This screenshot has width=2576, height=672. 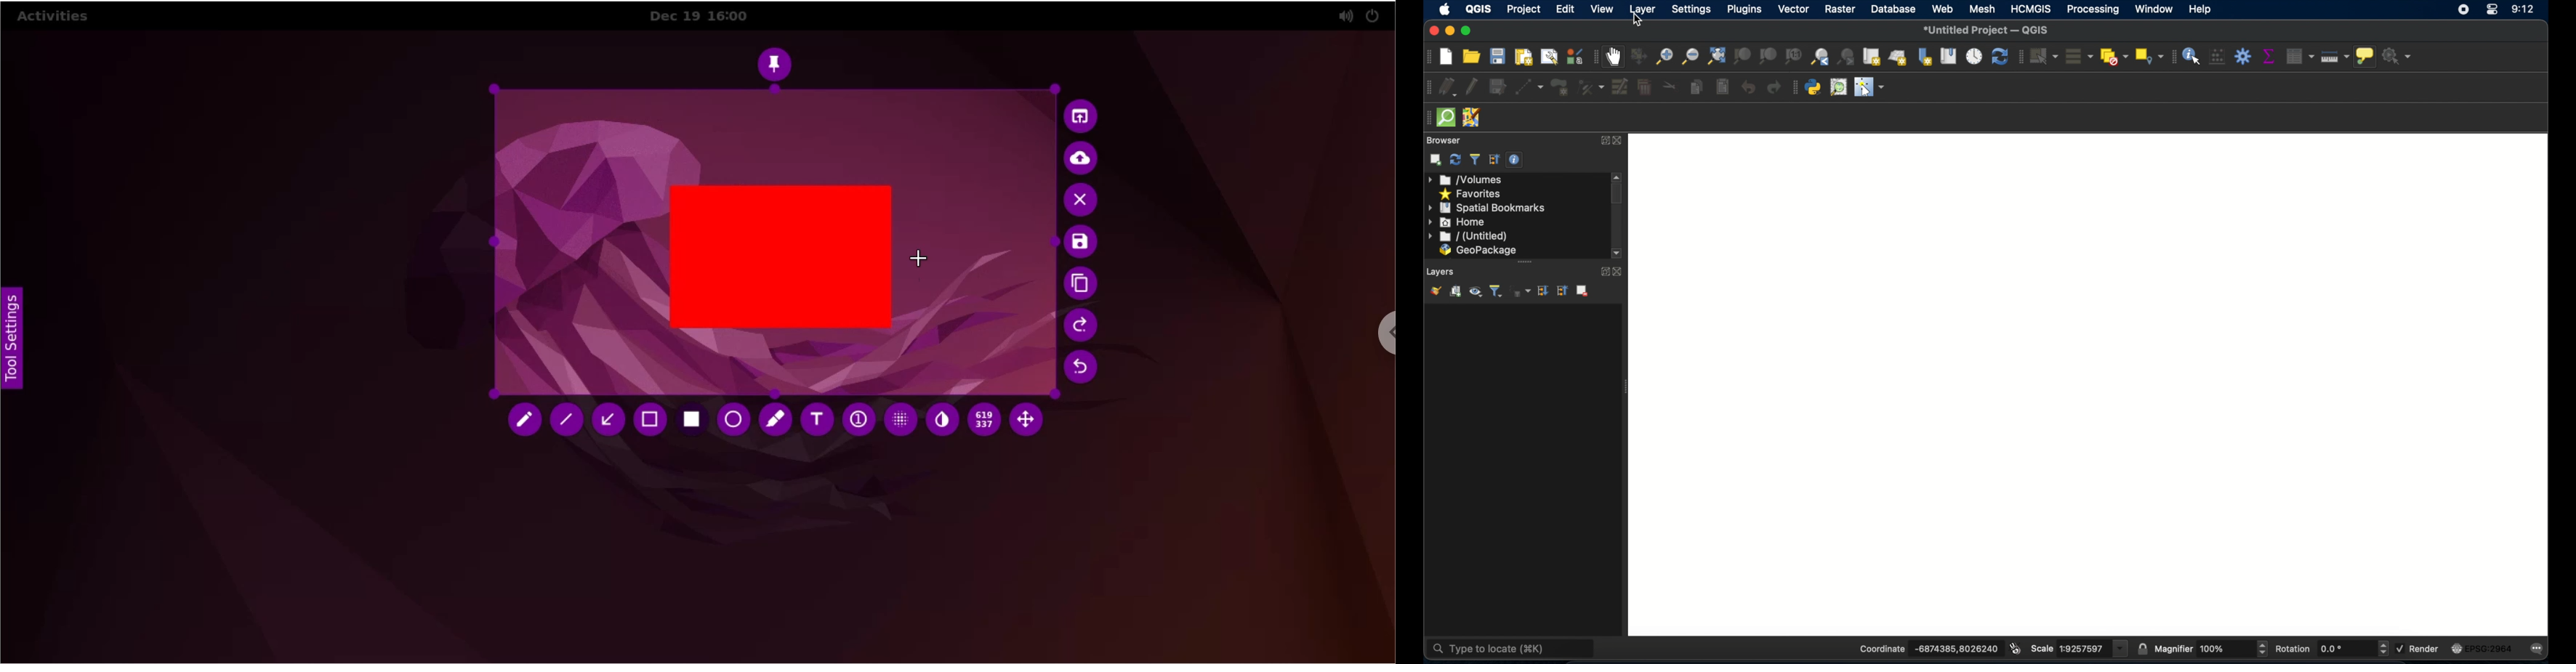 What do you see at coordinates (1925, 56) in the screenshot?
I see `new spatial bookmarks` at bounding box center [1925, 56].